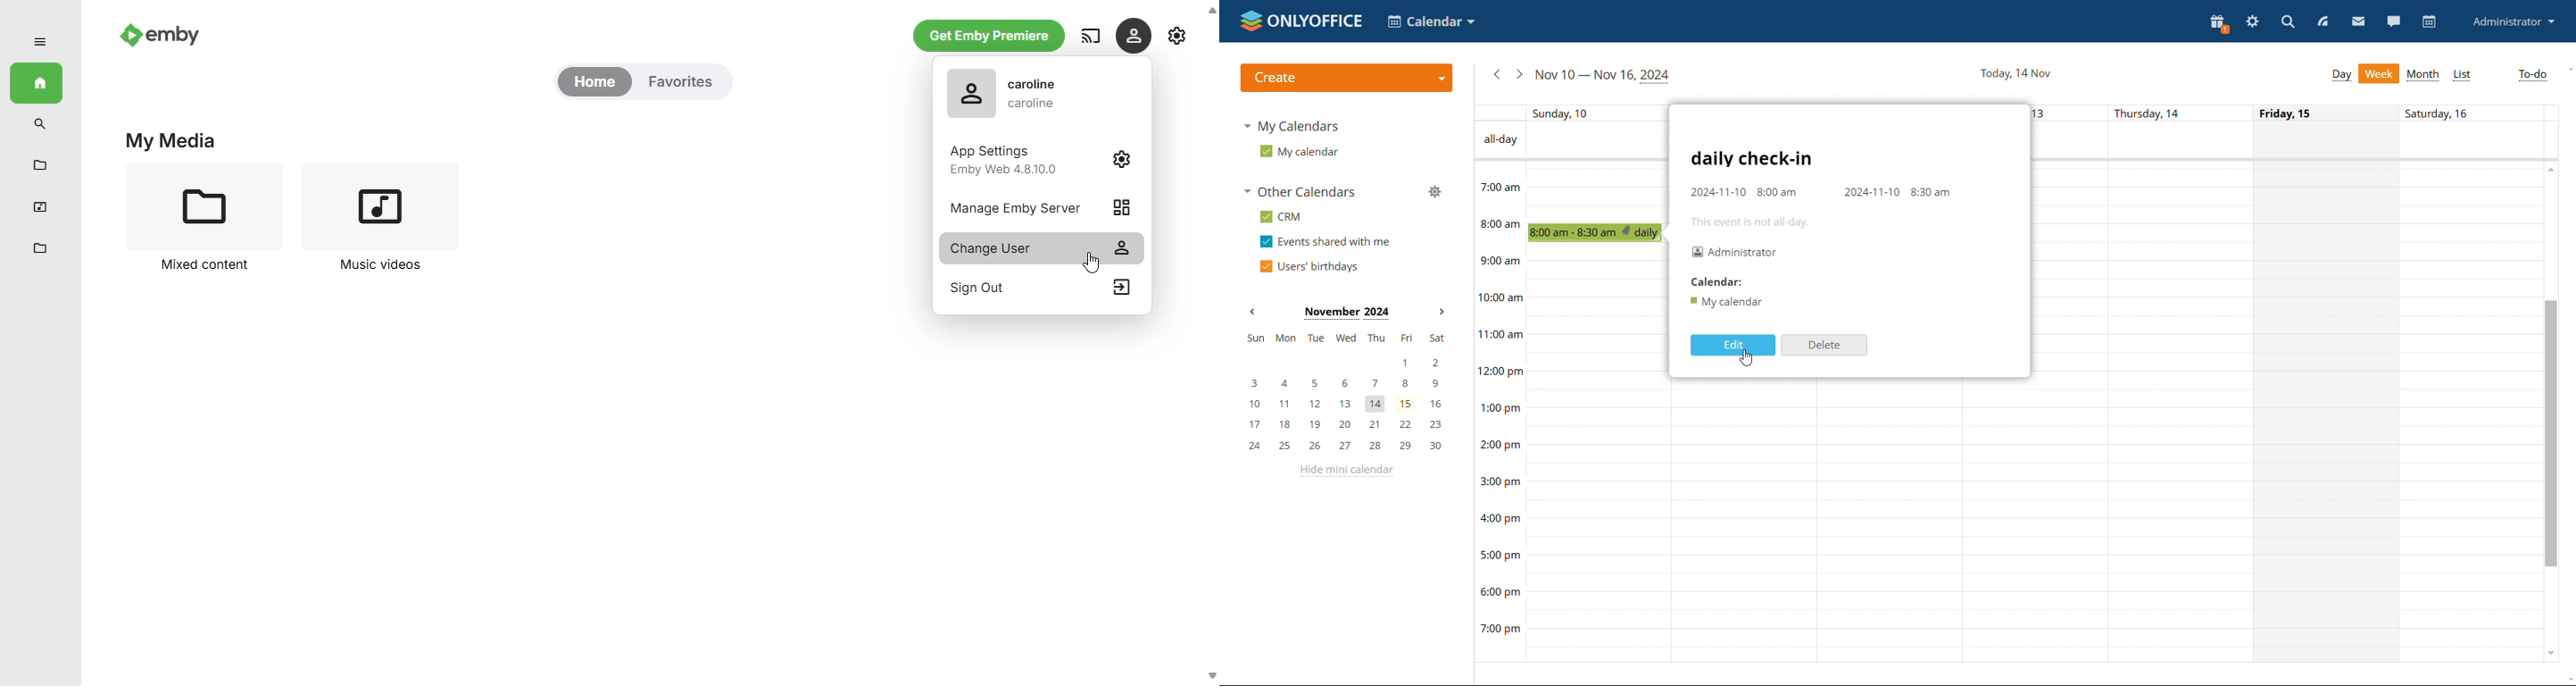 This screenshot has height=700, width=2576. Describe the element at coordinates (1496, 74) in the screenshot. I see `previous week` at that location.